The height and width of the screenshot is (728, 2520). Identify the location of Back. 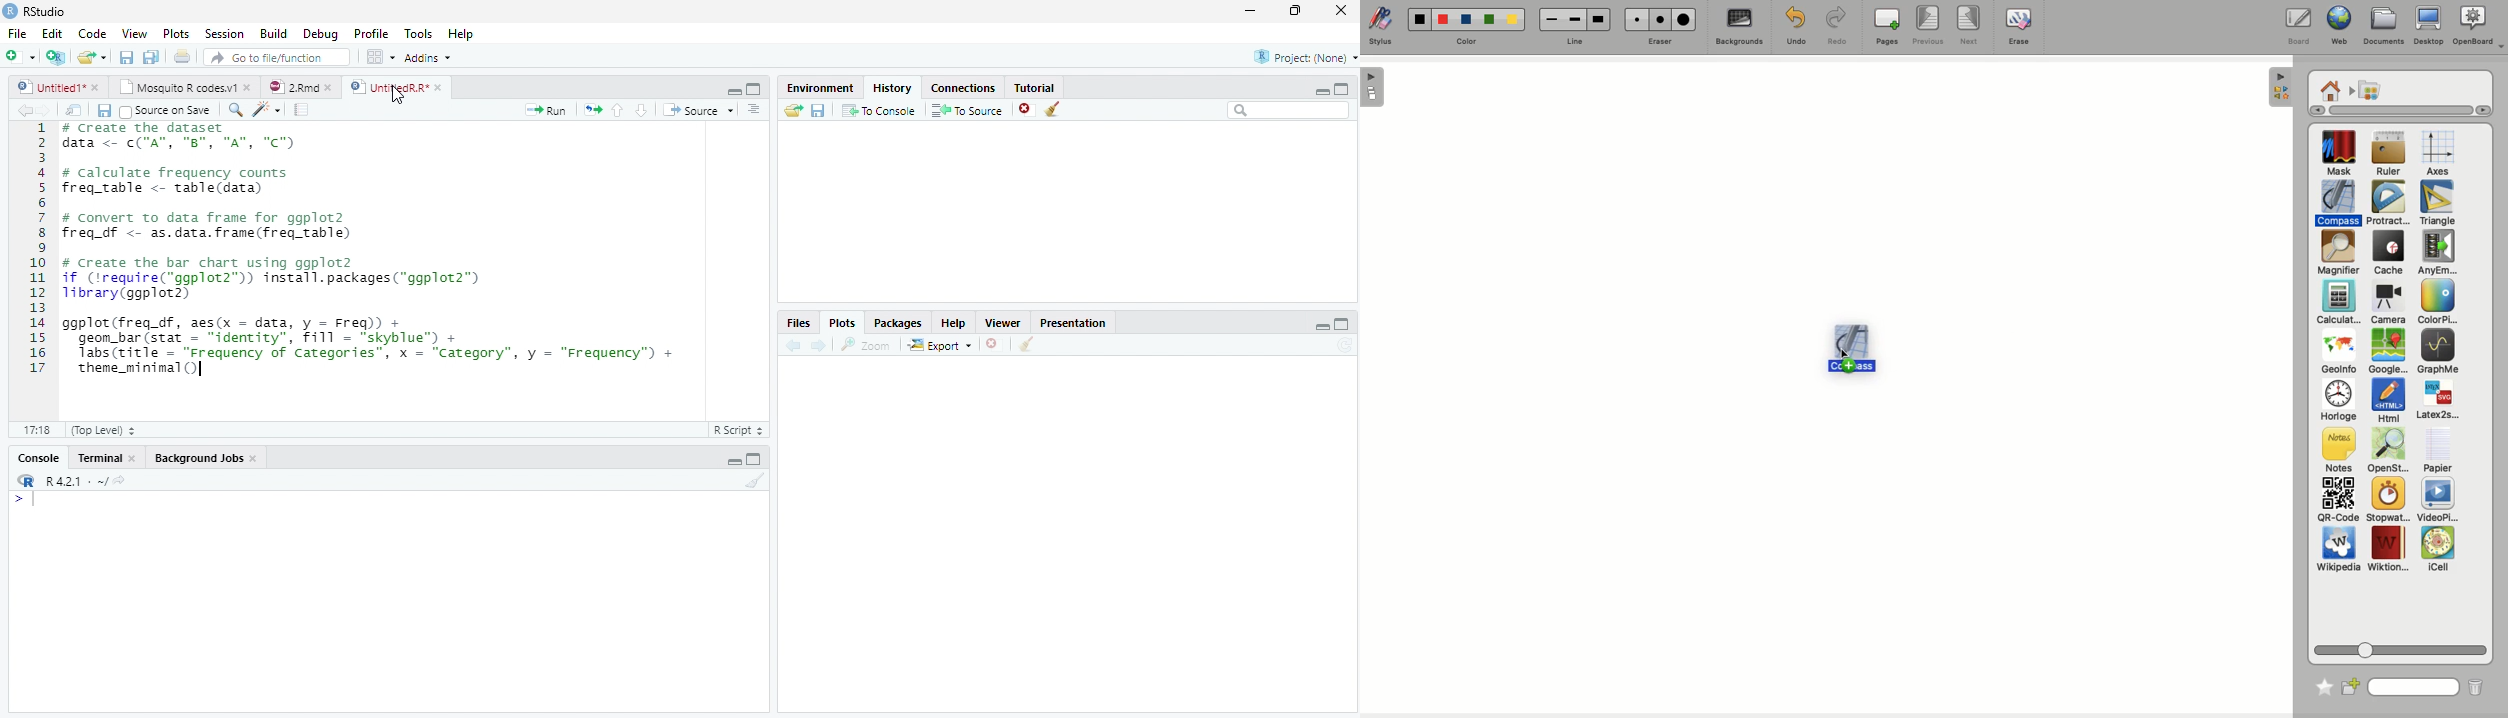
(795, 345).